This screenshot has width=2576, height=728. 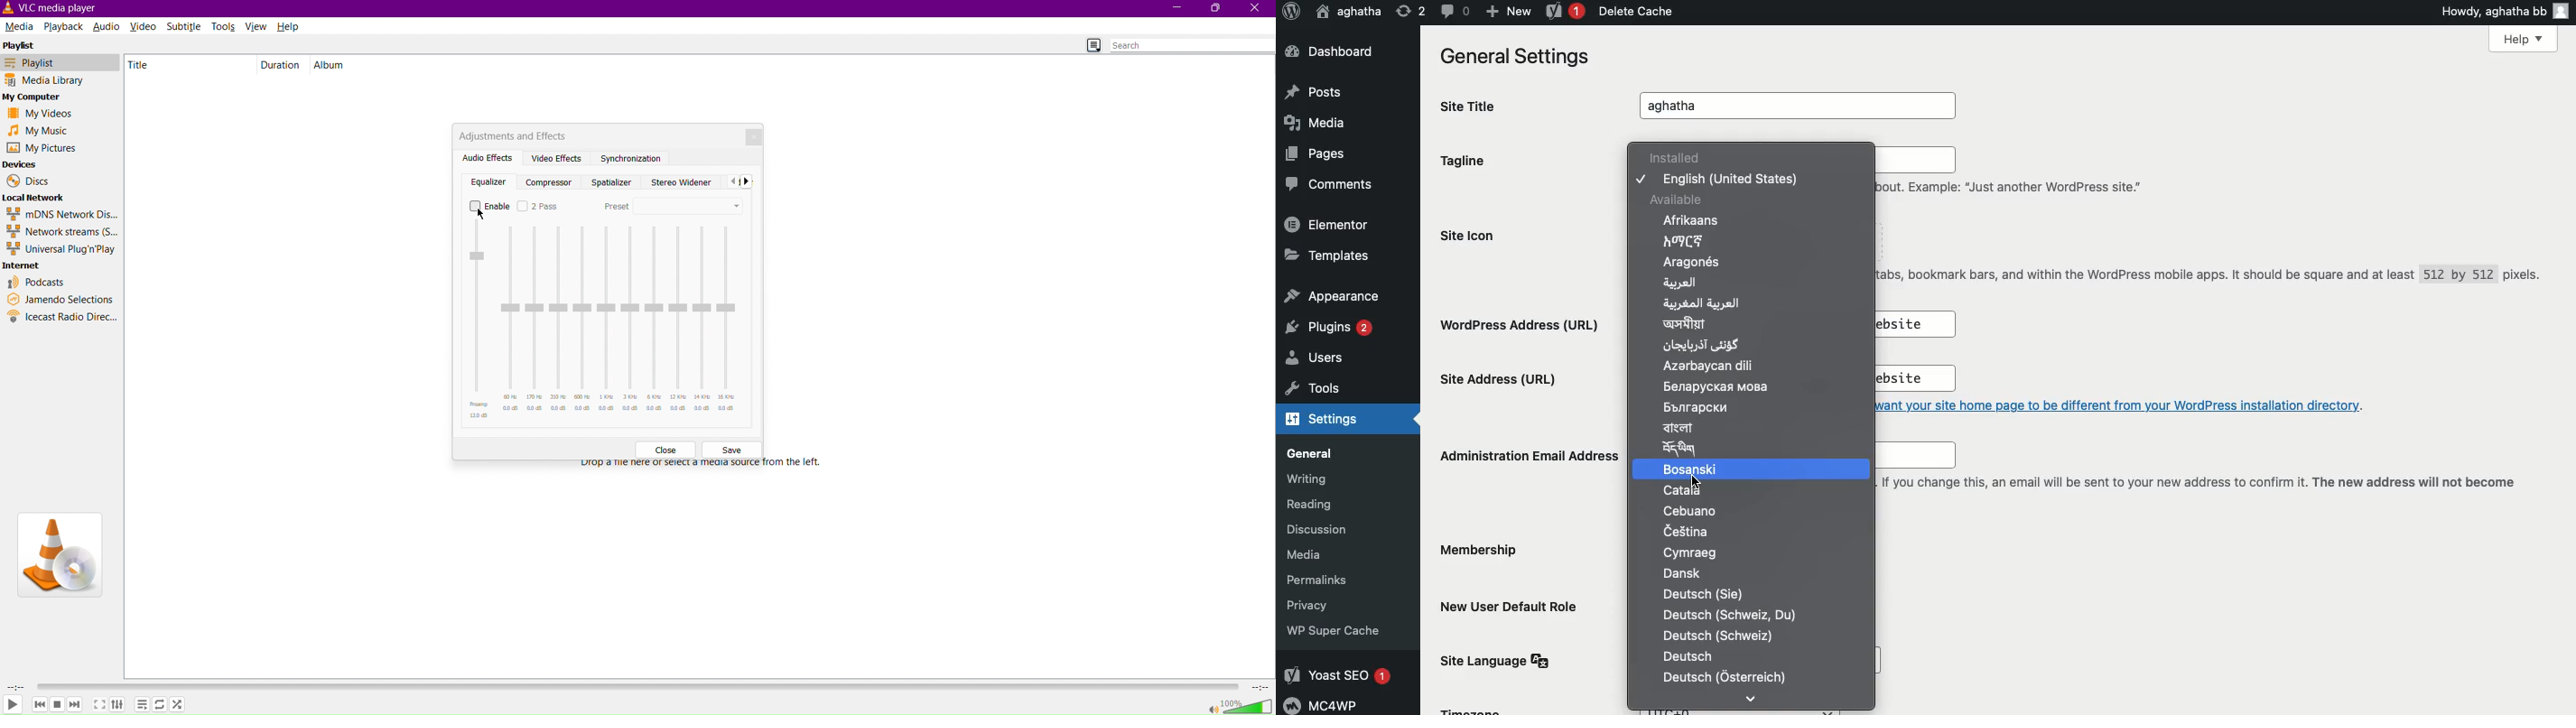 I want to click on Preset, so click(x=687, y=206).